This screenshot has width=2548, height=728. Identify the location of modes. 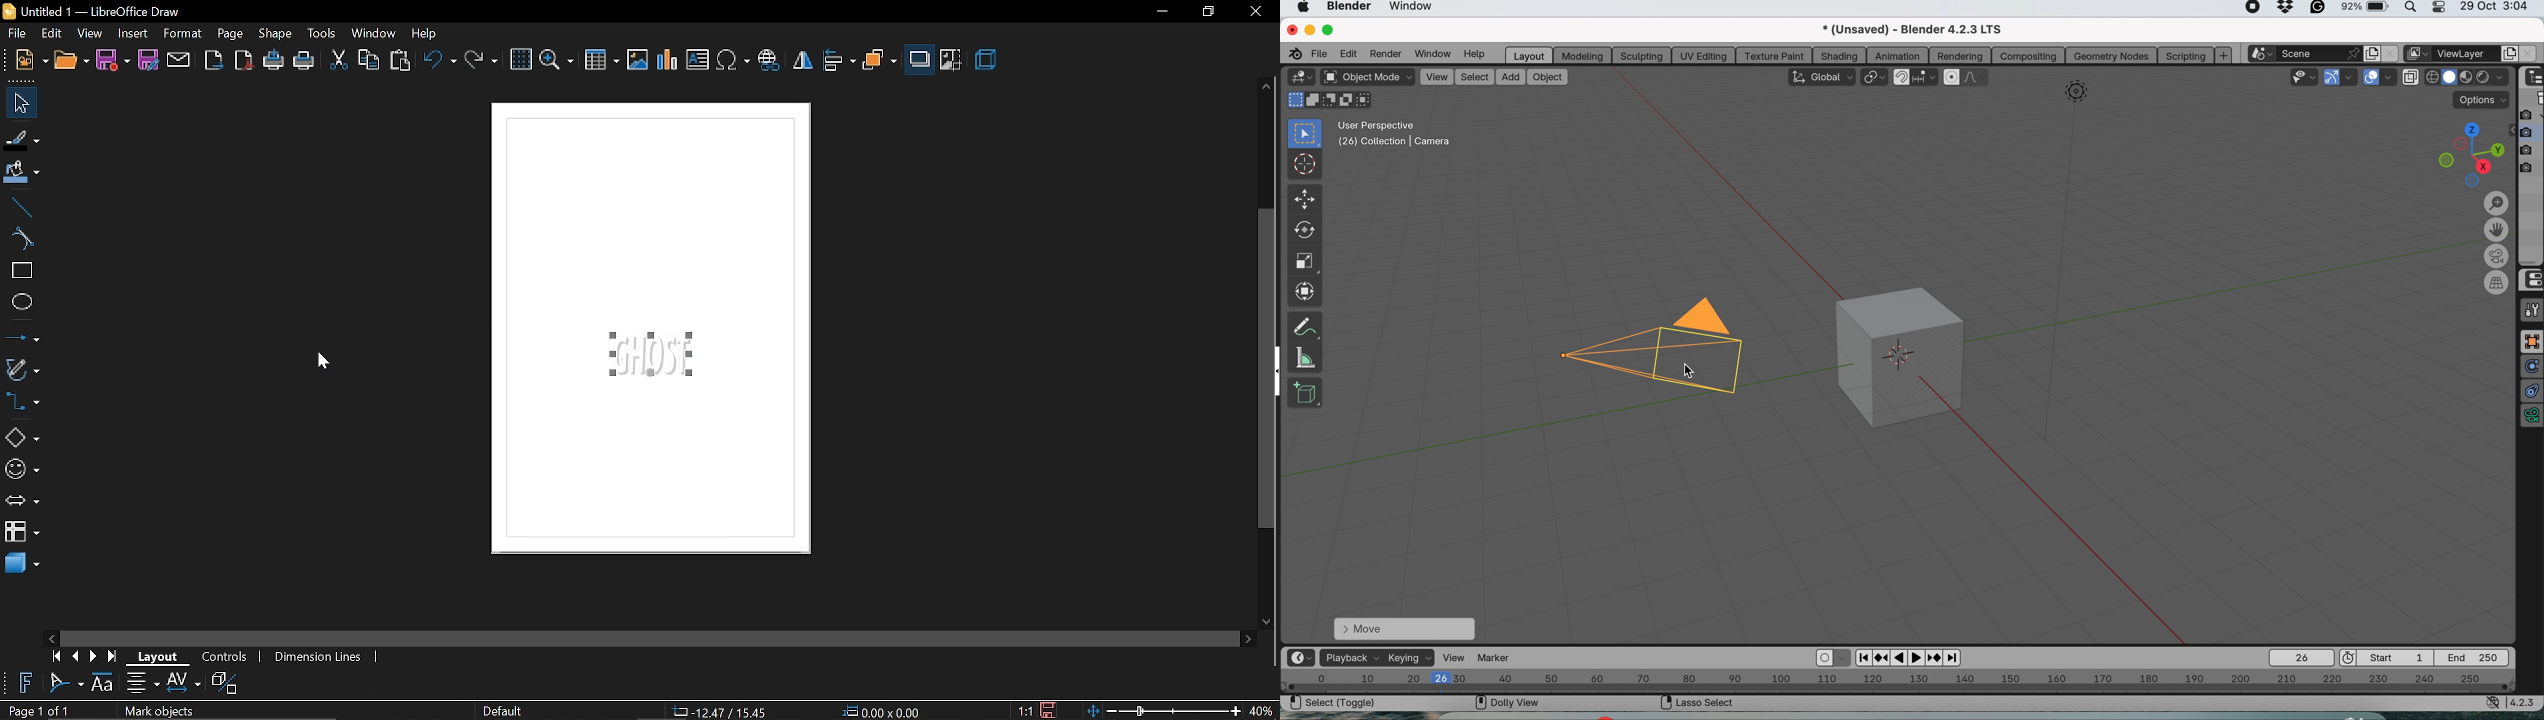
(1330, 100).